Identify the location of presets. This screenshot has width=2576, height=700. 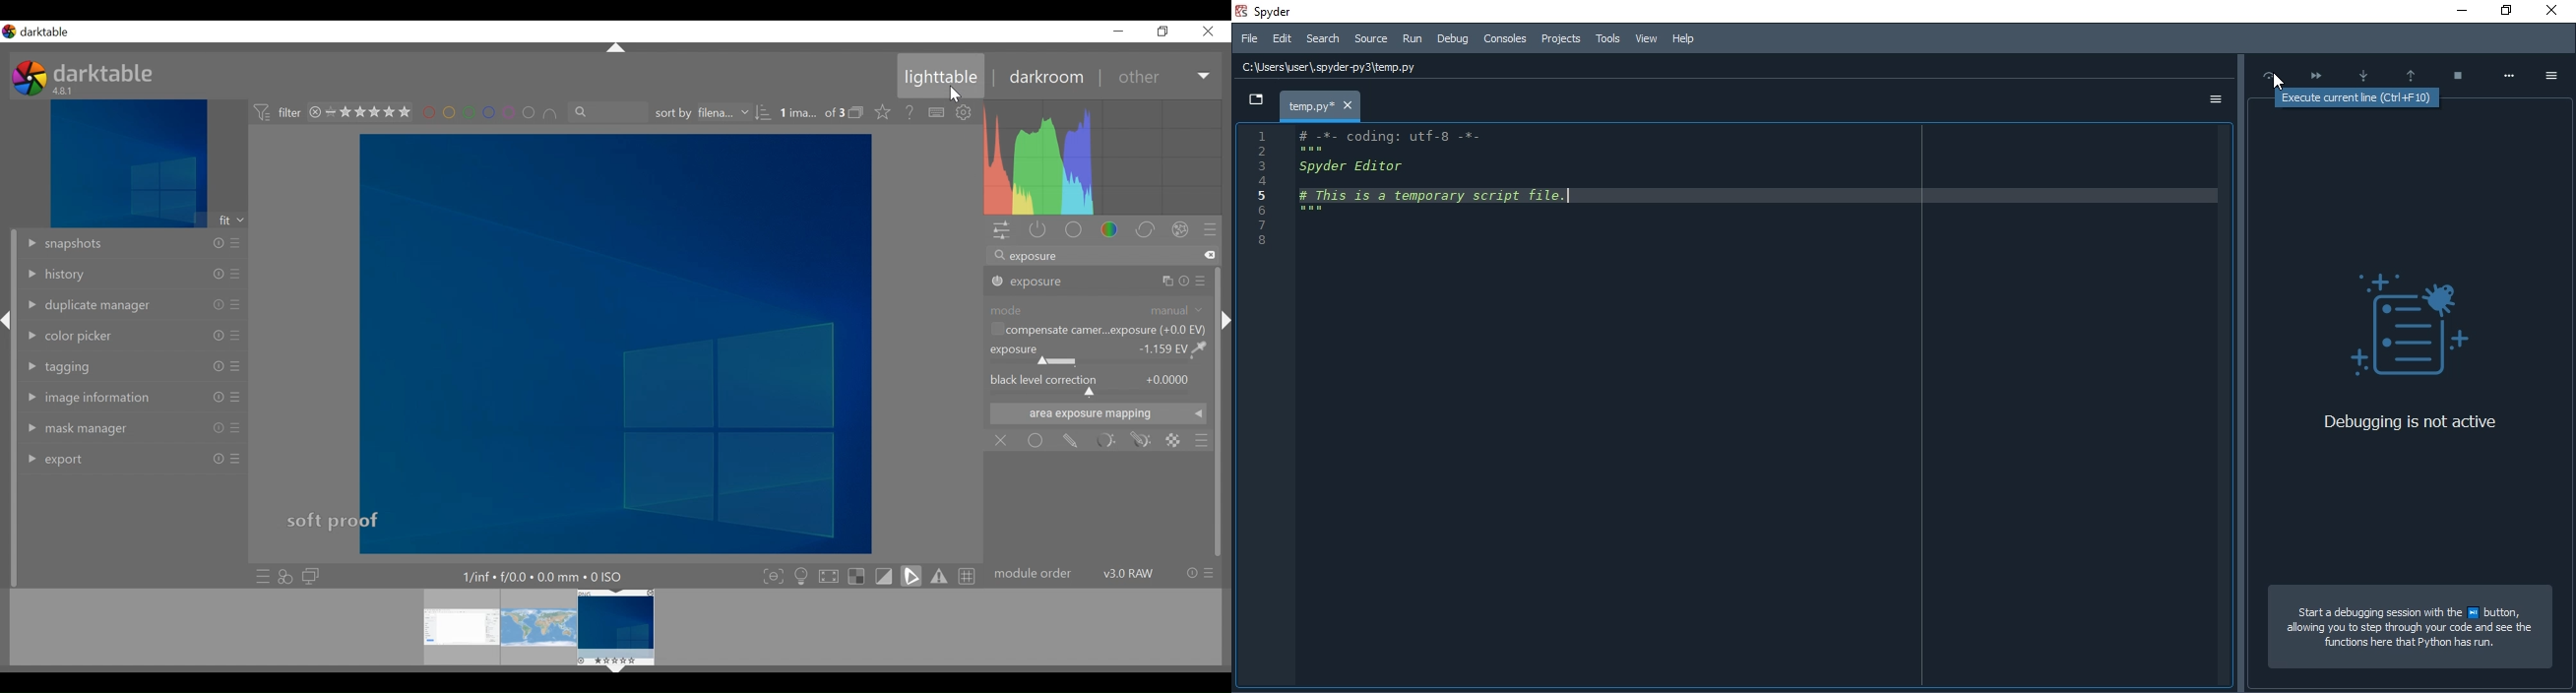
(1211, 231).